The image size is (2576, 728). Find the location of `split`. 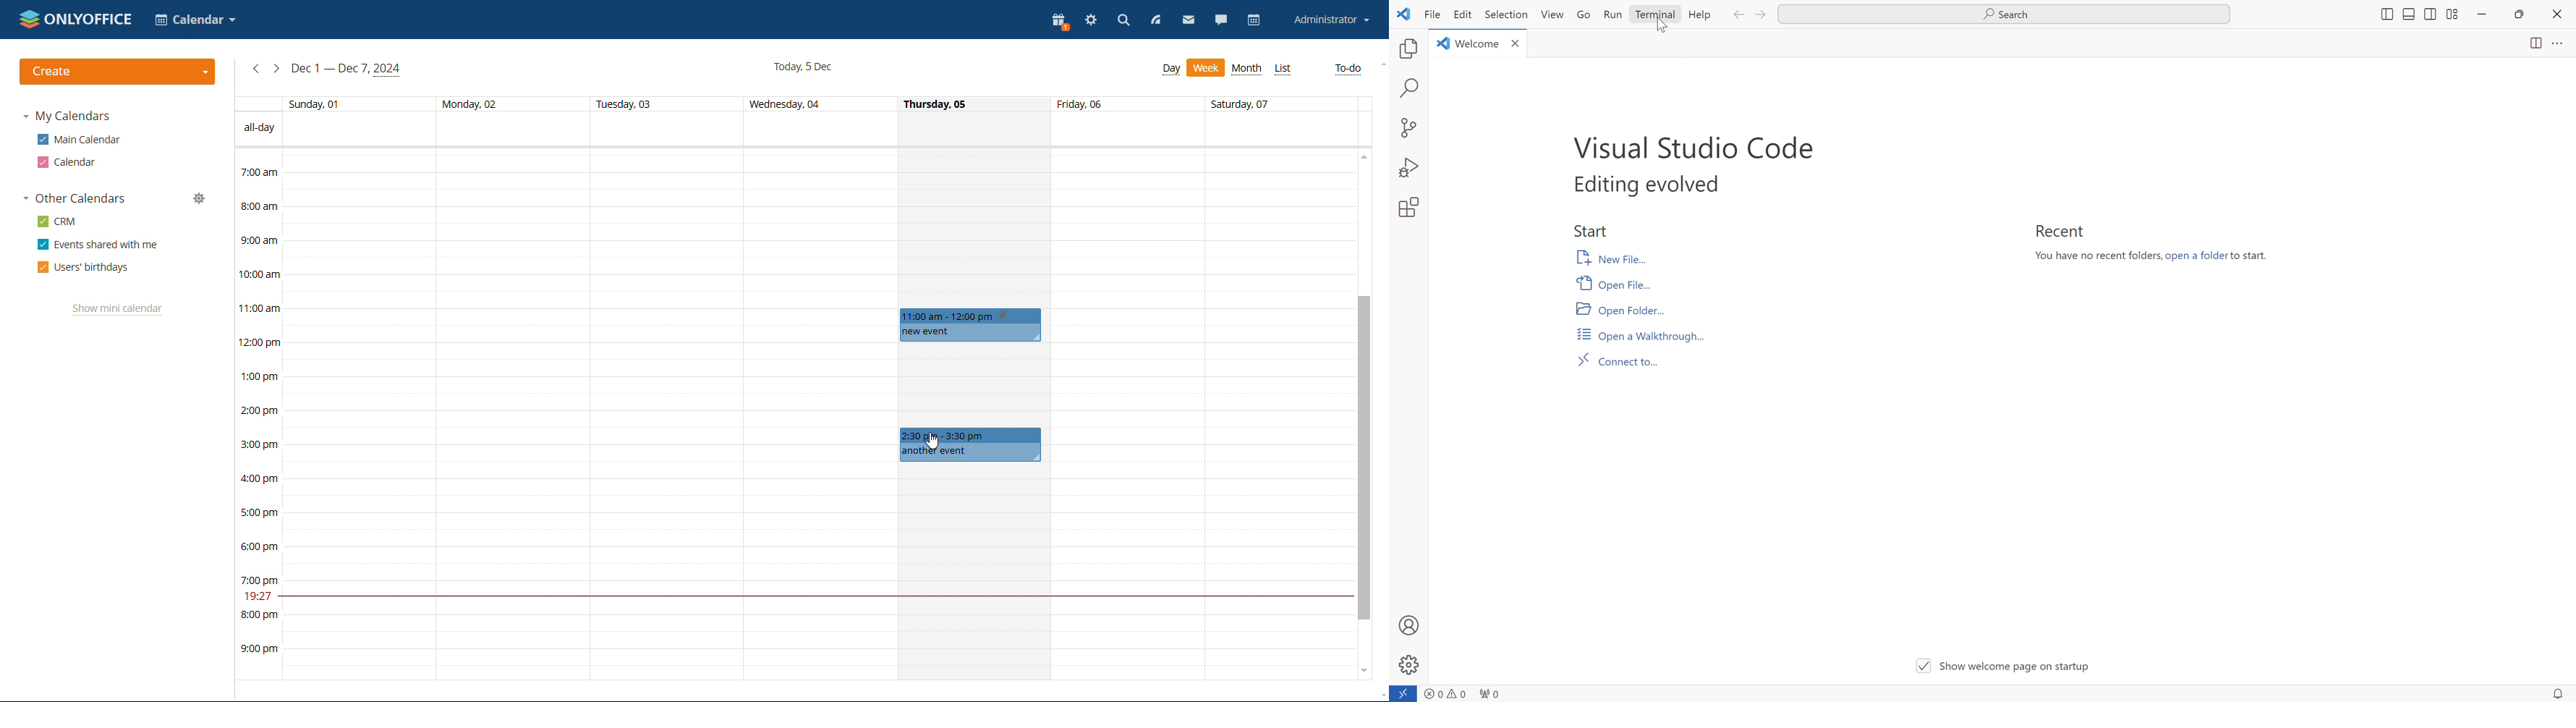

split is located at coordinates (2451, 12).